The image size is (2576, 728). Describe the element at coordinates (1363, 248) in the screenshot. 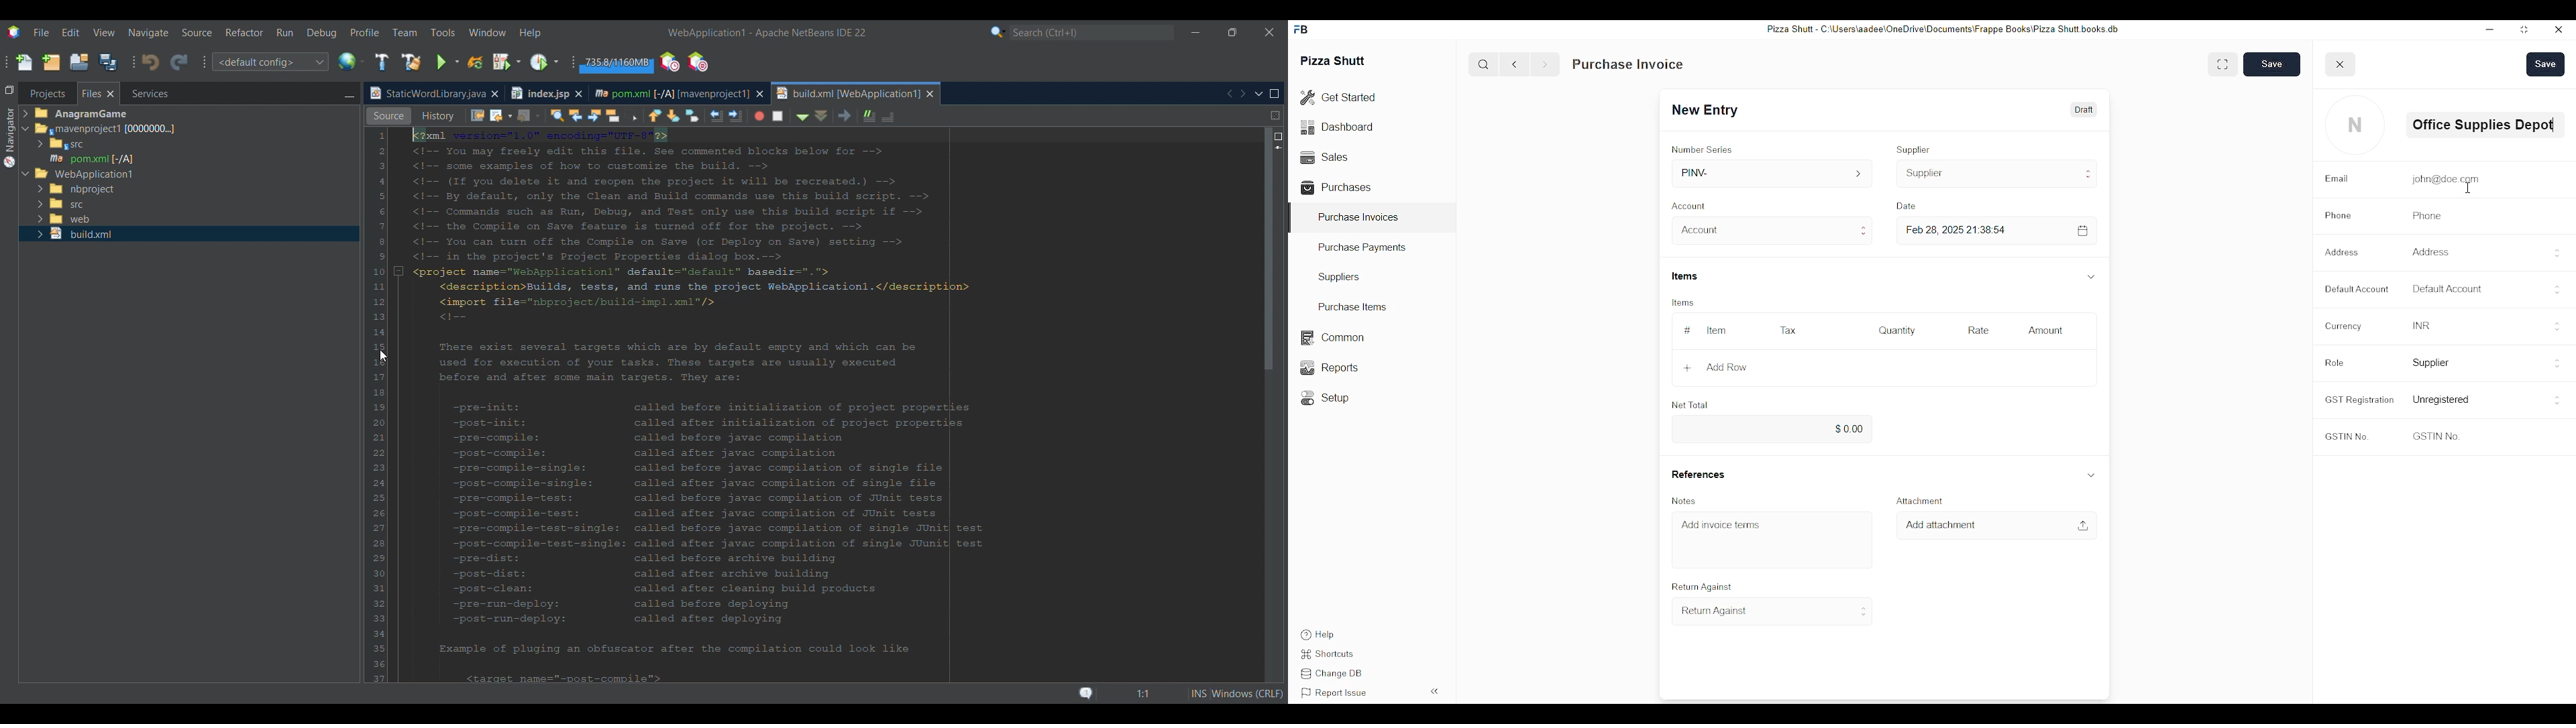

I see `Purchase Payments` at that location.